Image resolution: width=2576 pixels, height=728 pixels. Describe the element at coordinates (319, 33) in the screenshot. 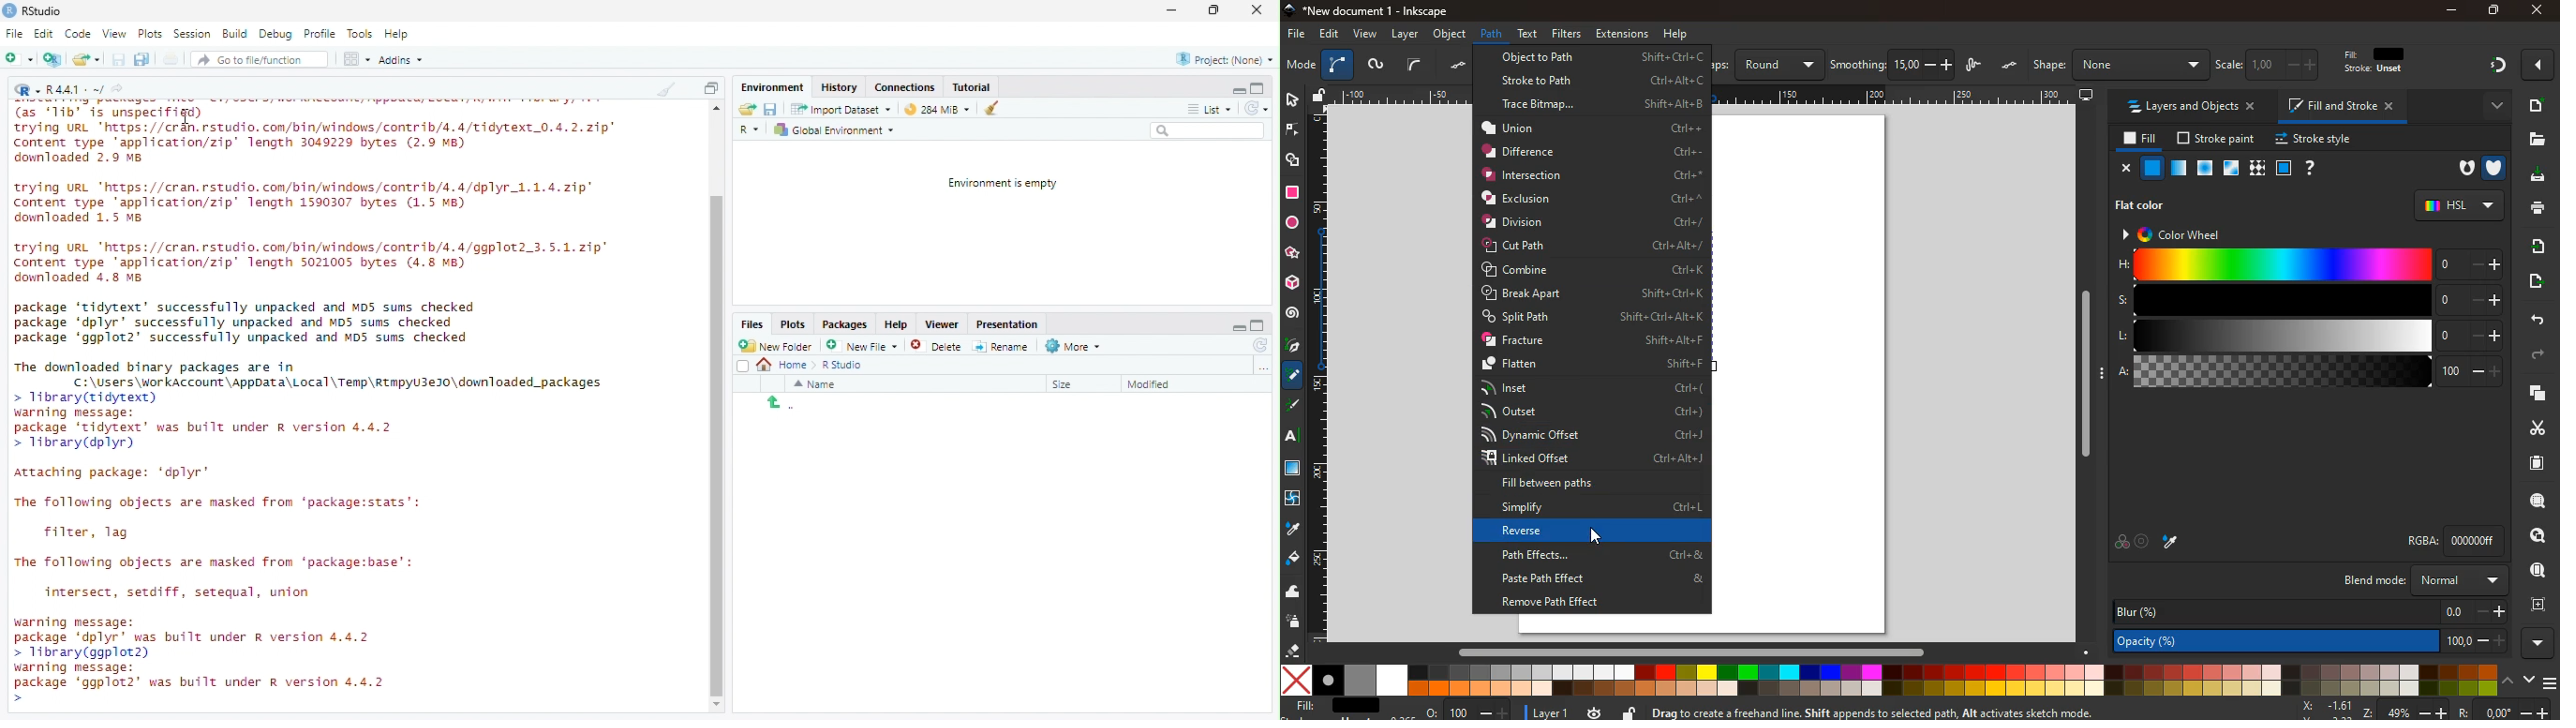

I see `Profile` at that location.